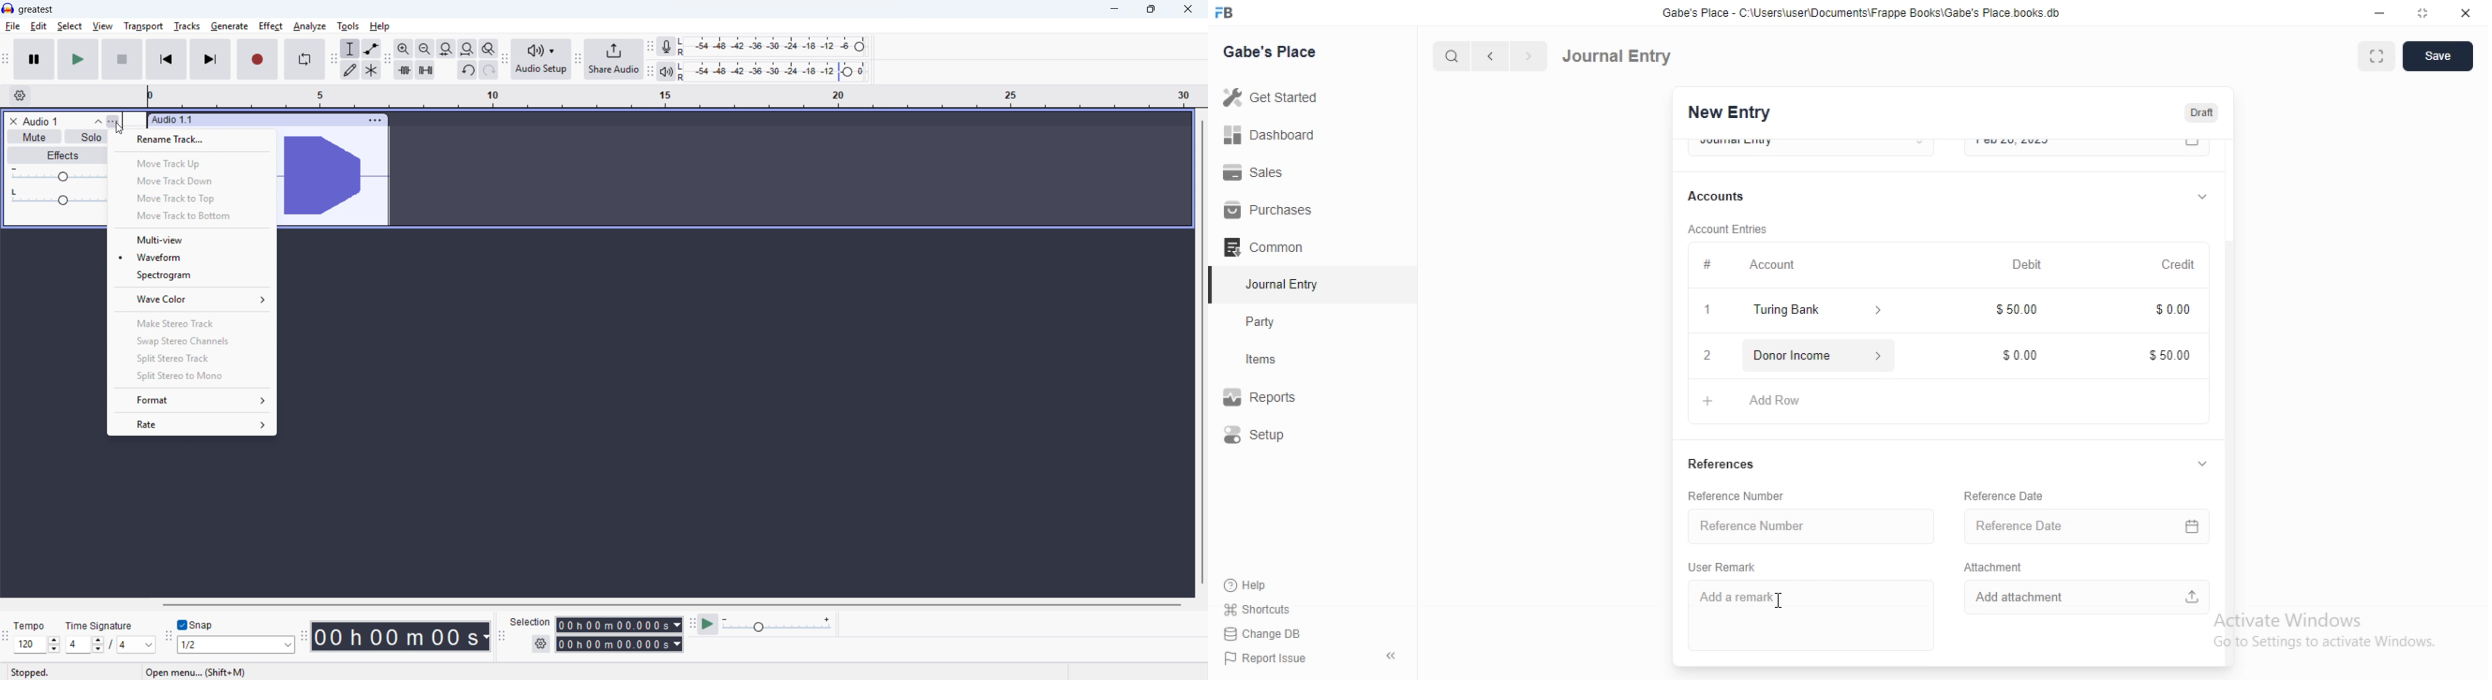 The image size is (2492, 700). Describe the element at coordinates (2180, 265) in the screenshot. I see `Credit` at that location.